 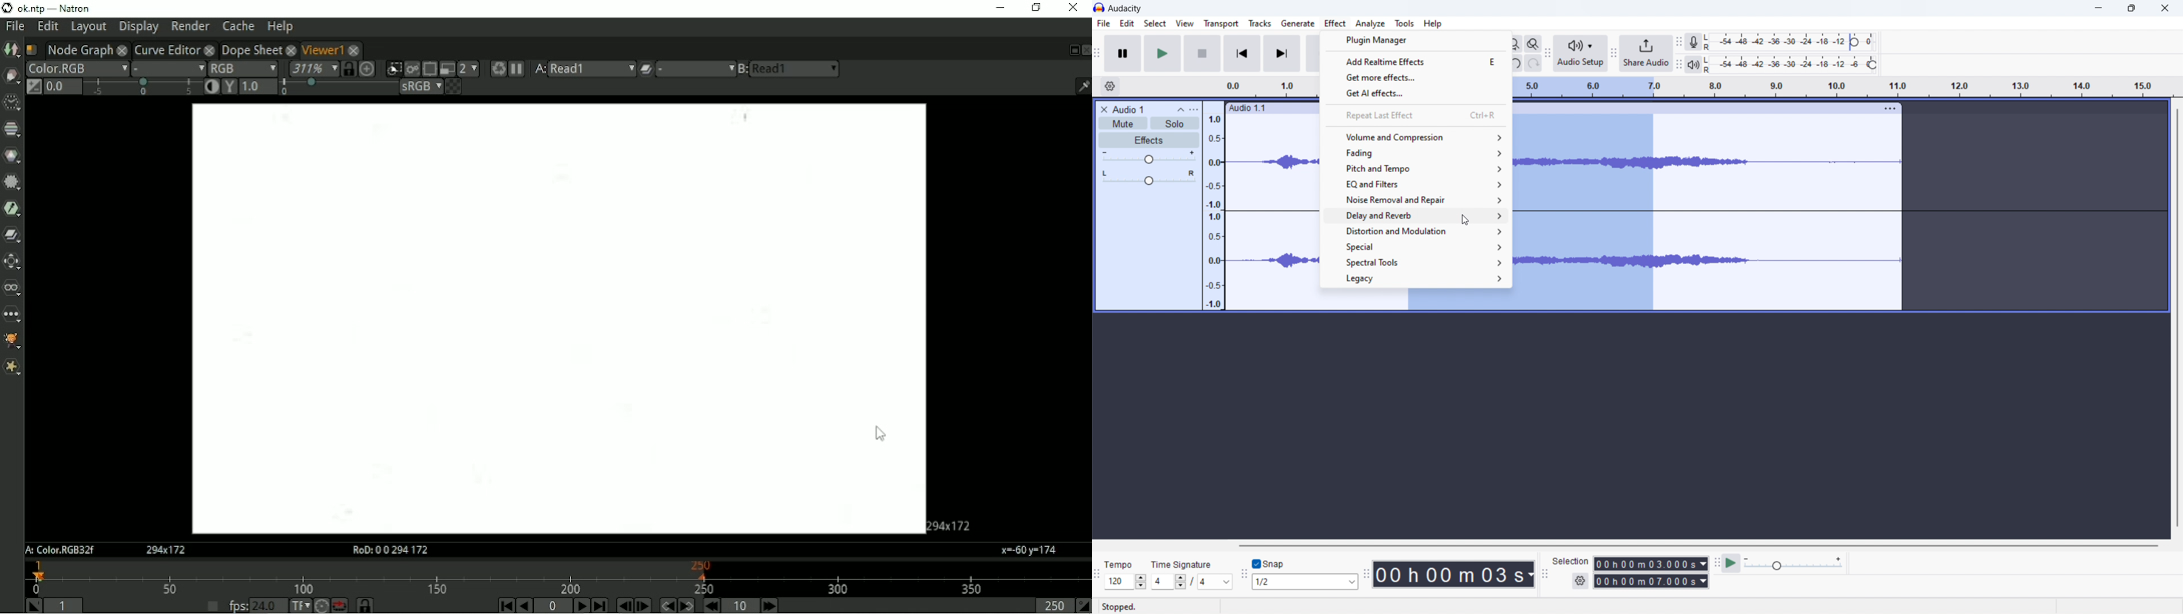 What do you see at coordinates (1651, 564) in the screenshot?
I see `00 h 00 m 03.000s` at bounding box center [1651, 564].